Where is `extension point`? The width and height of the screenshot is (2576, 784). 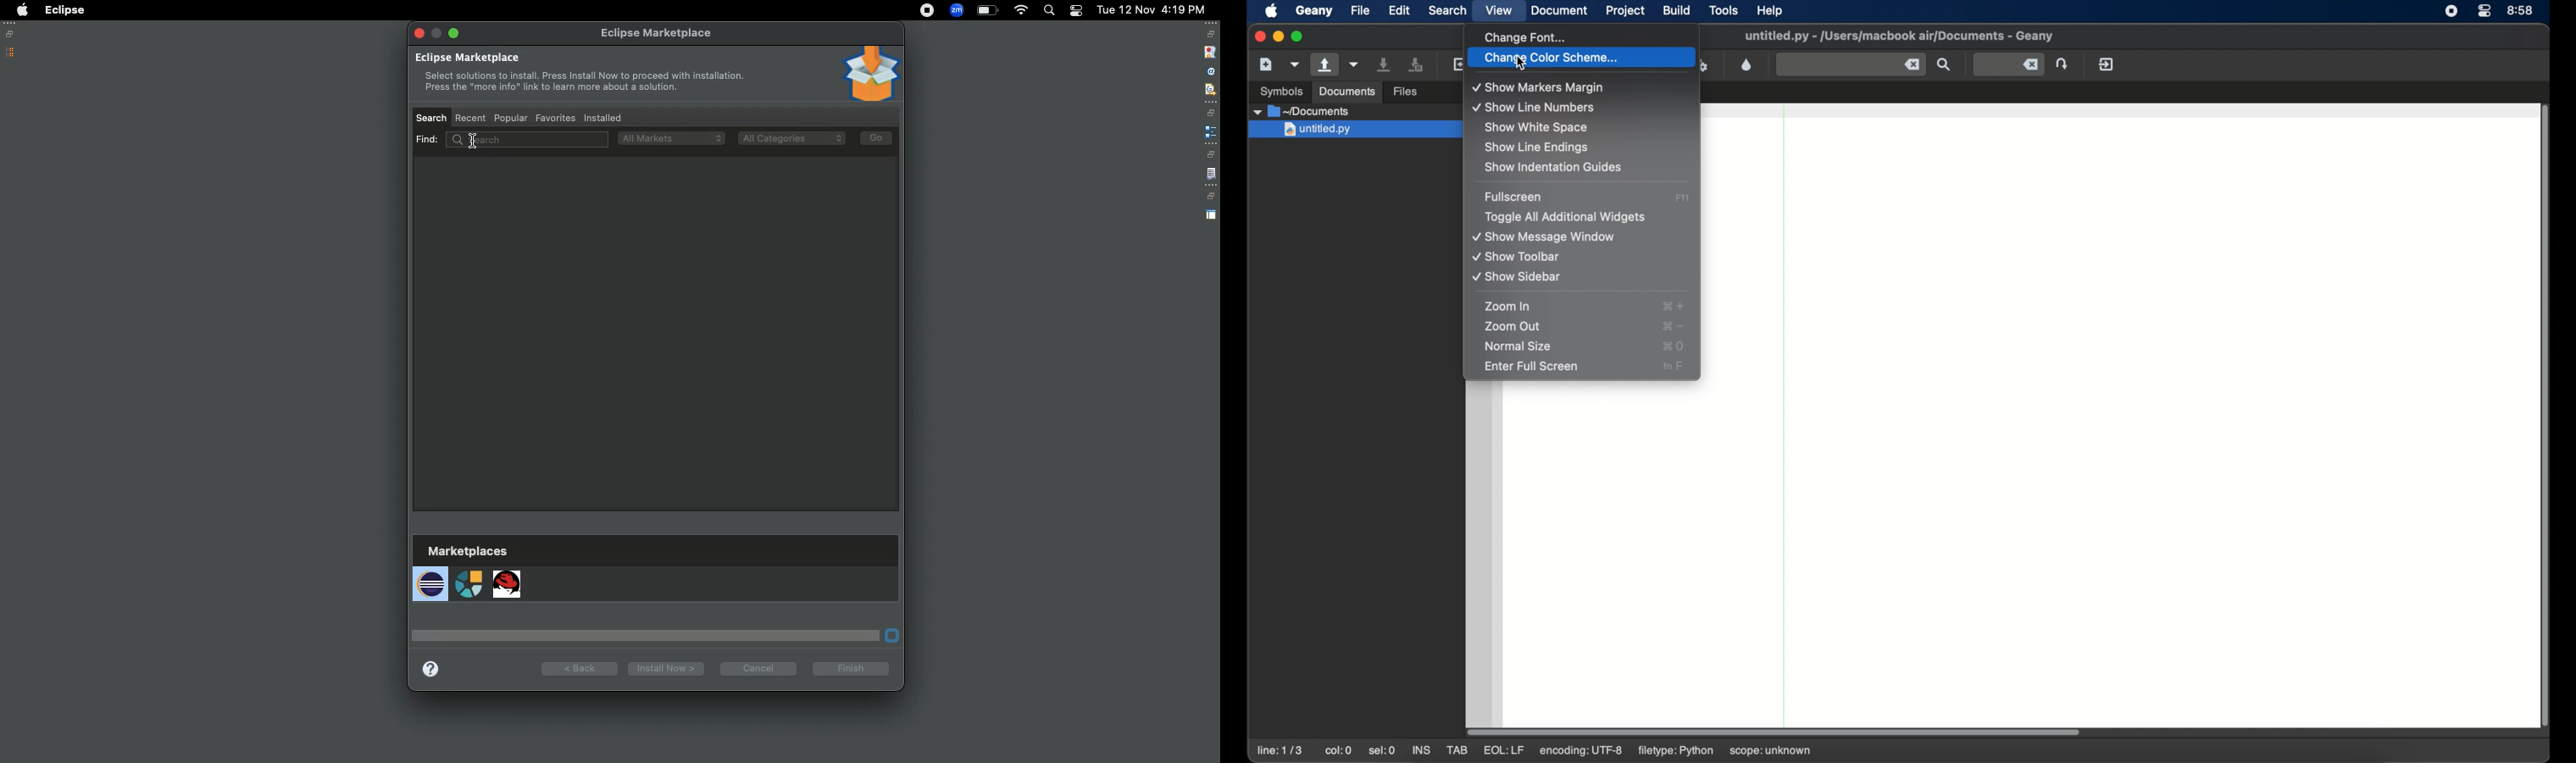
extension point is located at coordinates (1210, 131).